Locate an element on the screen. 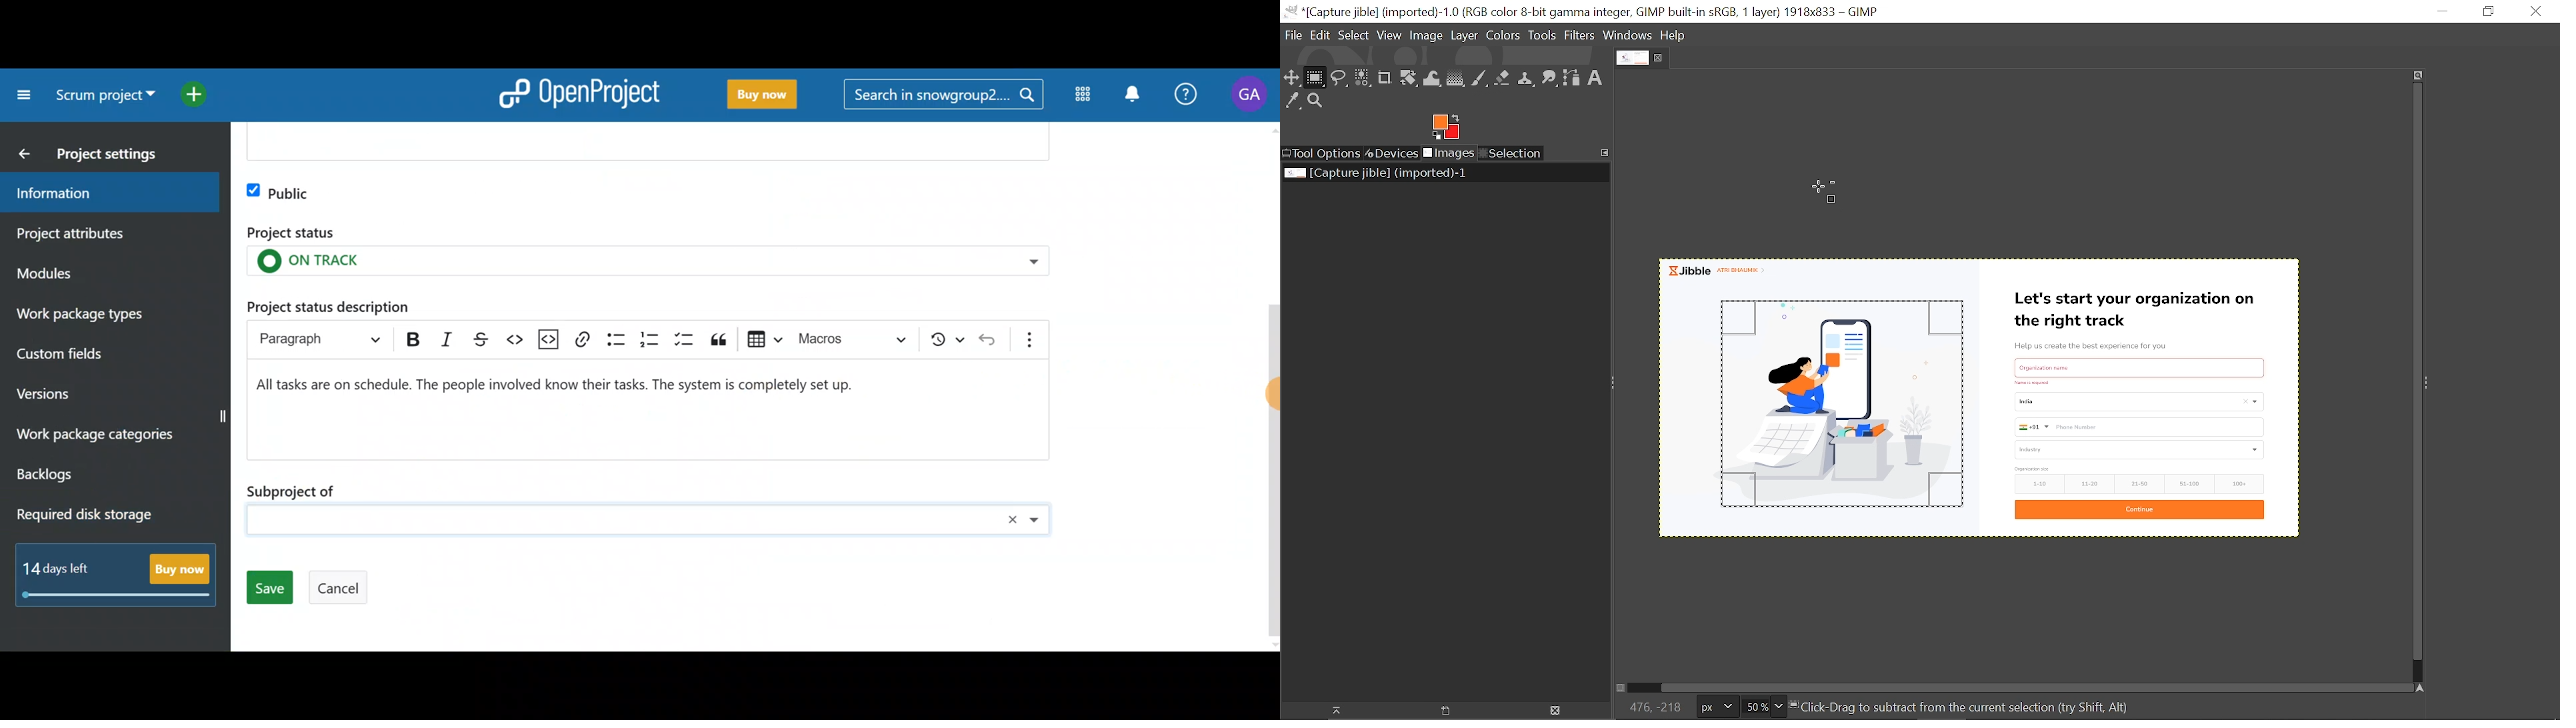  Numbered list is located at coordinates (649, 339).